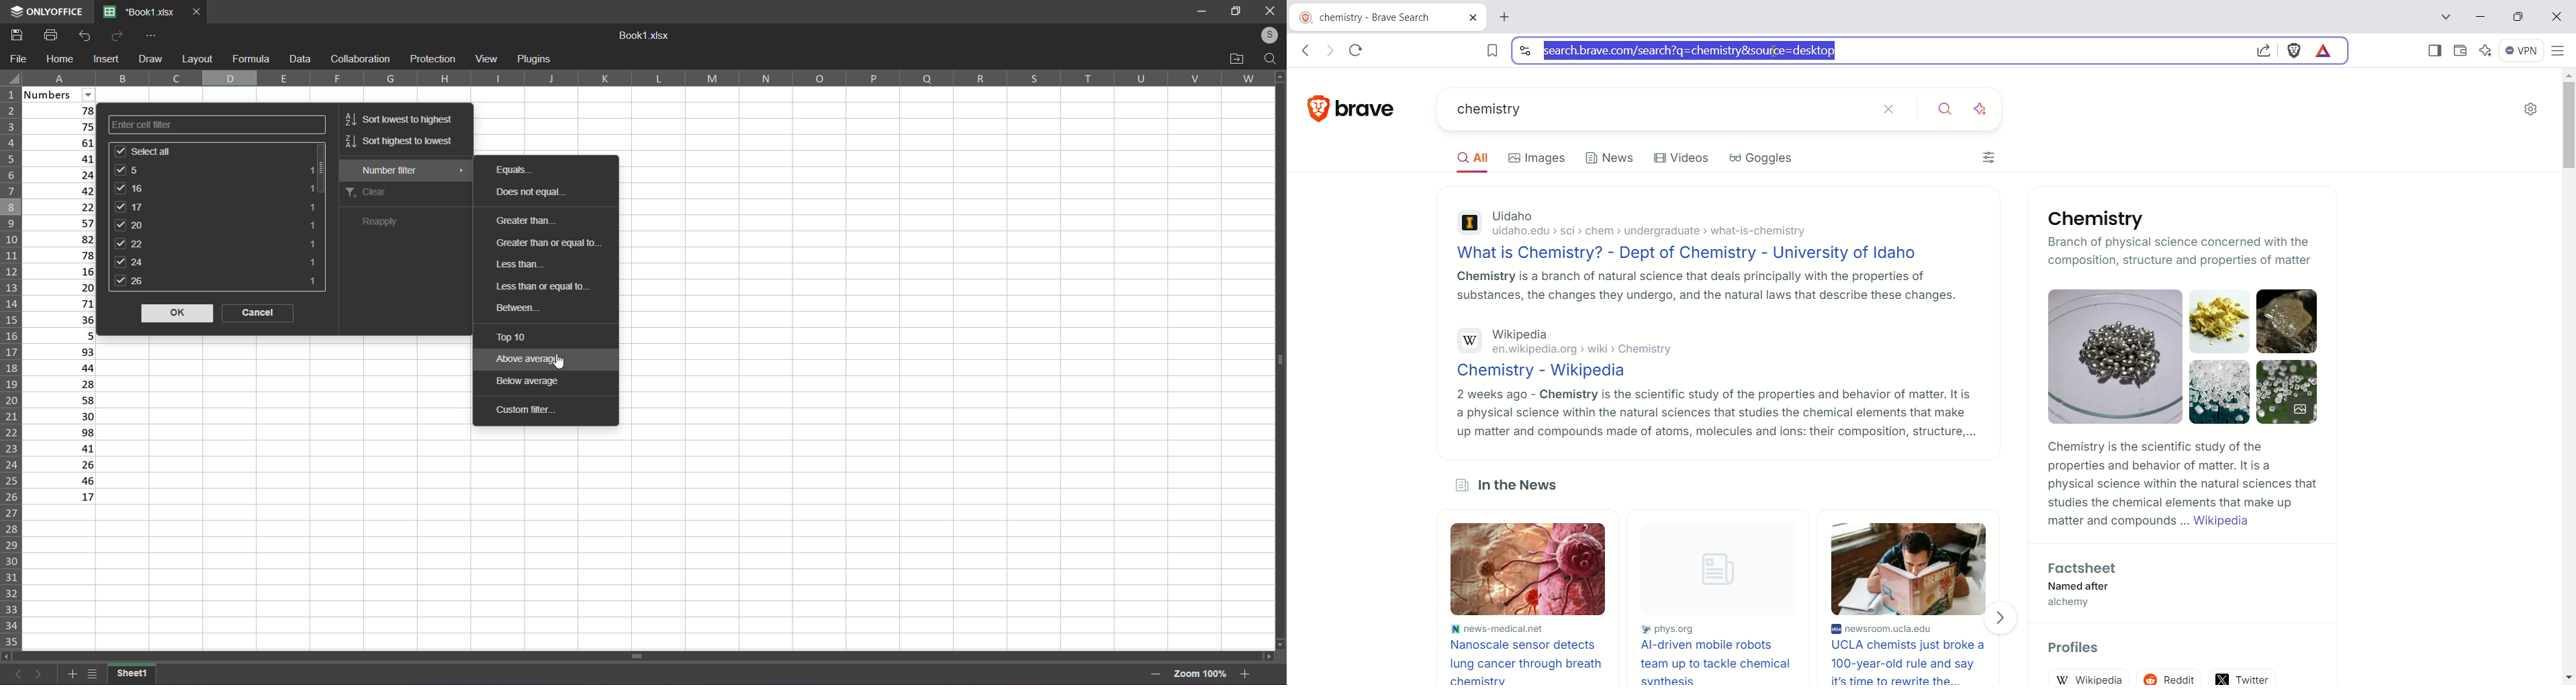  Describe the element at coordinates (1724, 629) in the screenshot. I see `phys.org` at that location.